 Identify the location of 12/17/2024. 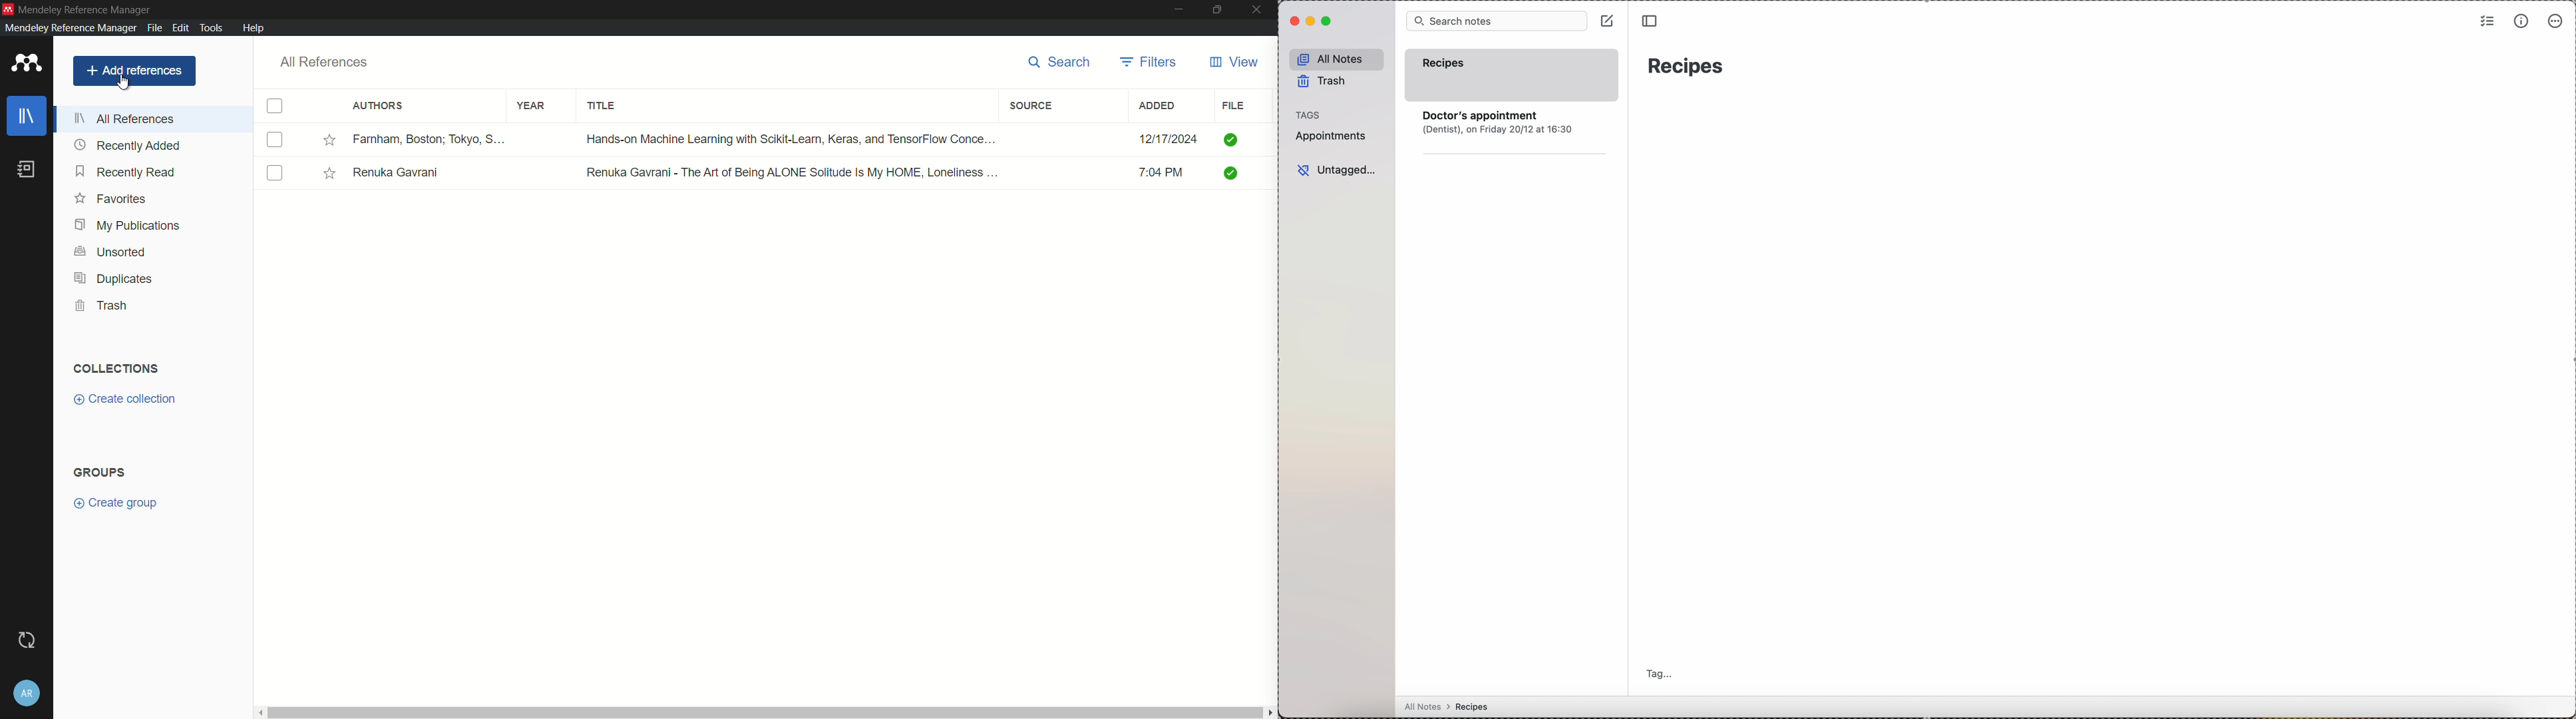
(1168, 139).